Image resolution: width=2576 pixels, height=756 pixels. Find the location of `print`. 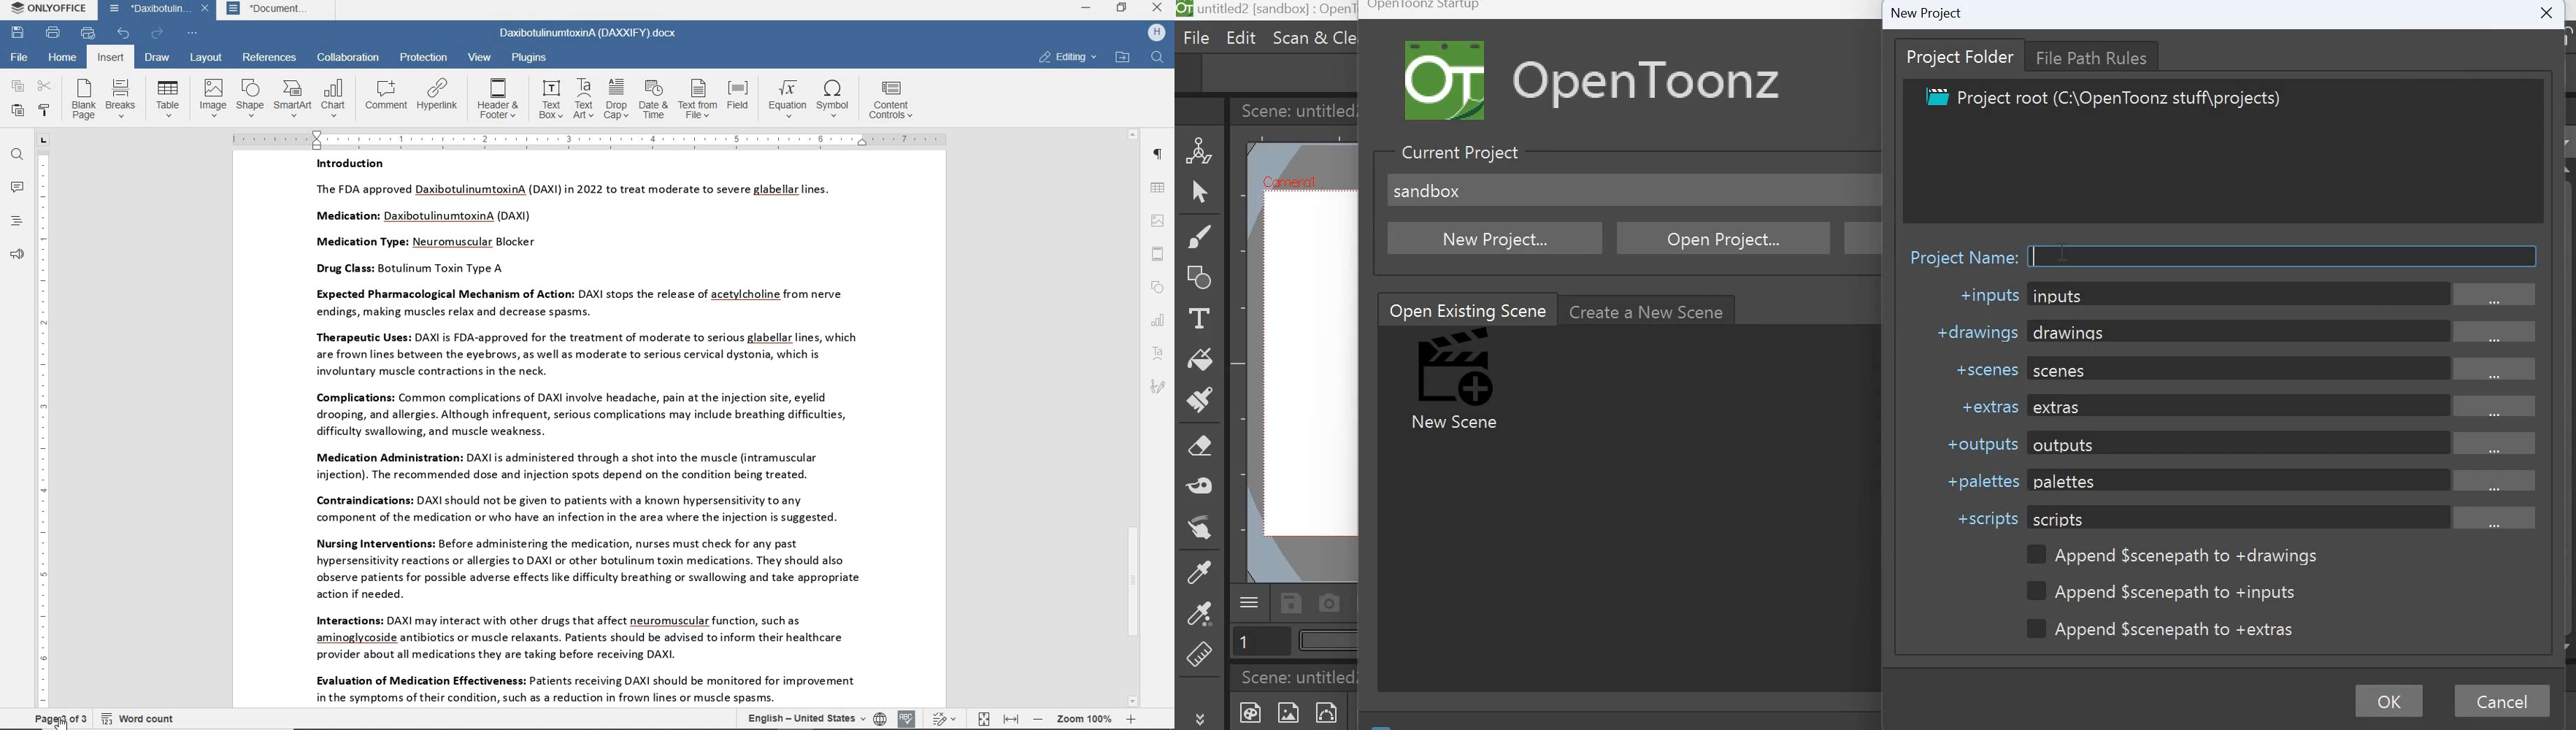

print is located at coordinates (54, 33).